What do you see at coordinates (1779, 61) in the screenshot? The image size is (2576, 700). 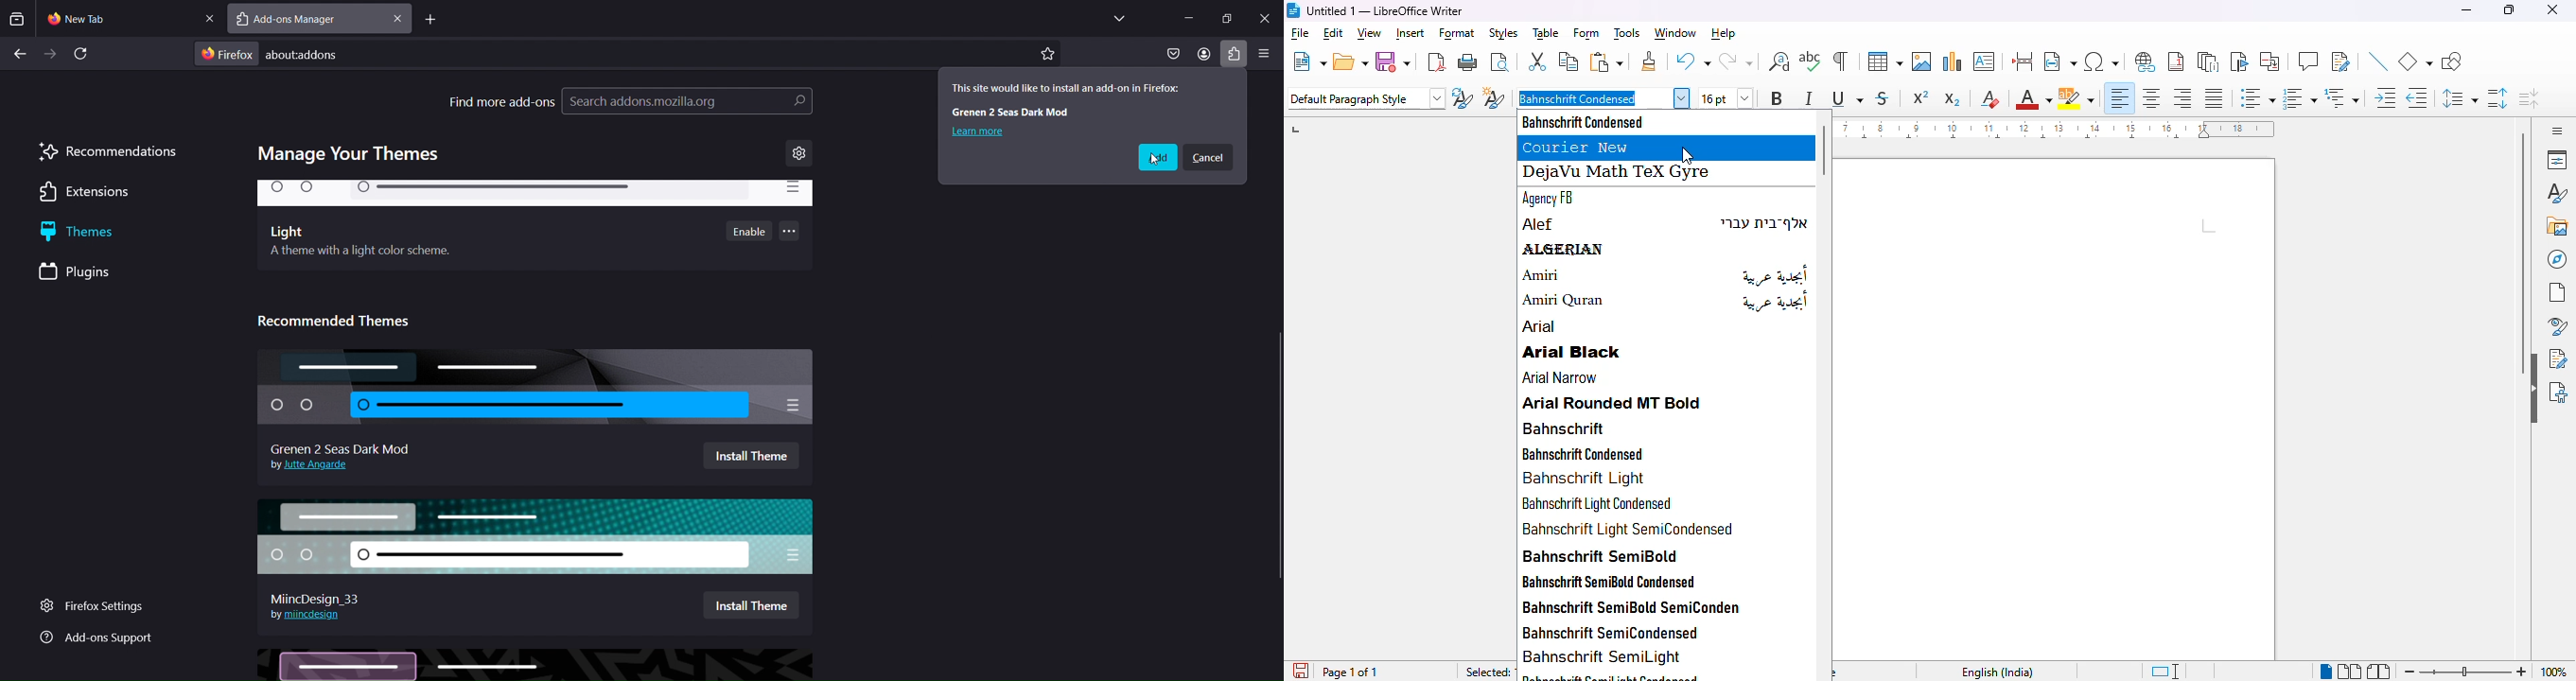 I see `find and replace` at bounding box center [1779, 61].